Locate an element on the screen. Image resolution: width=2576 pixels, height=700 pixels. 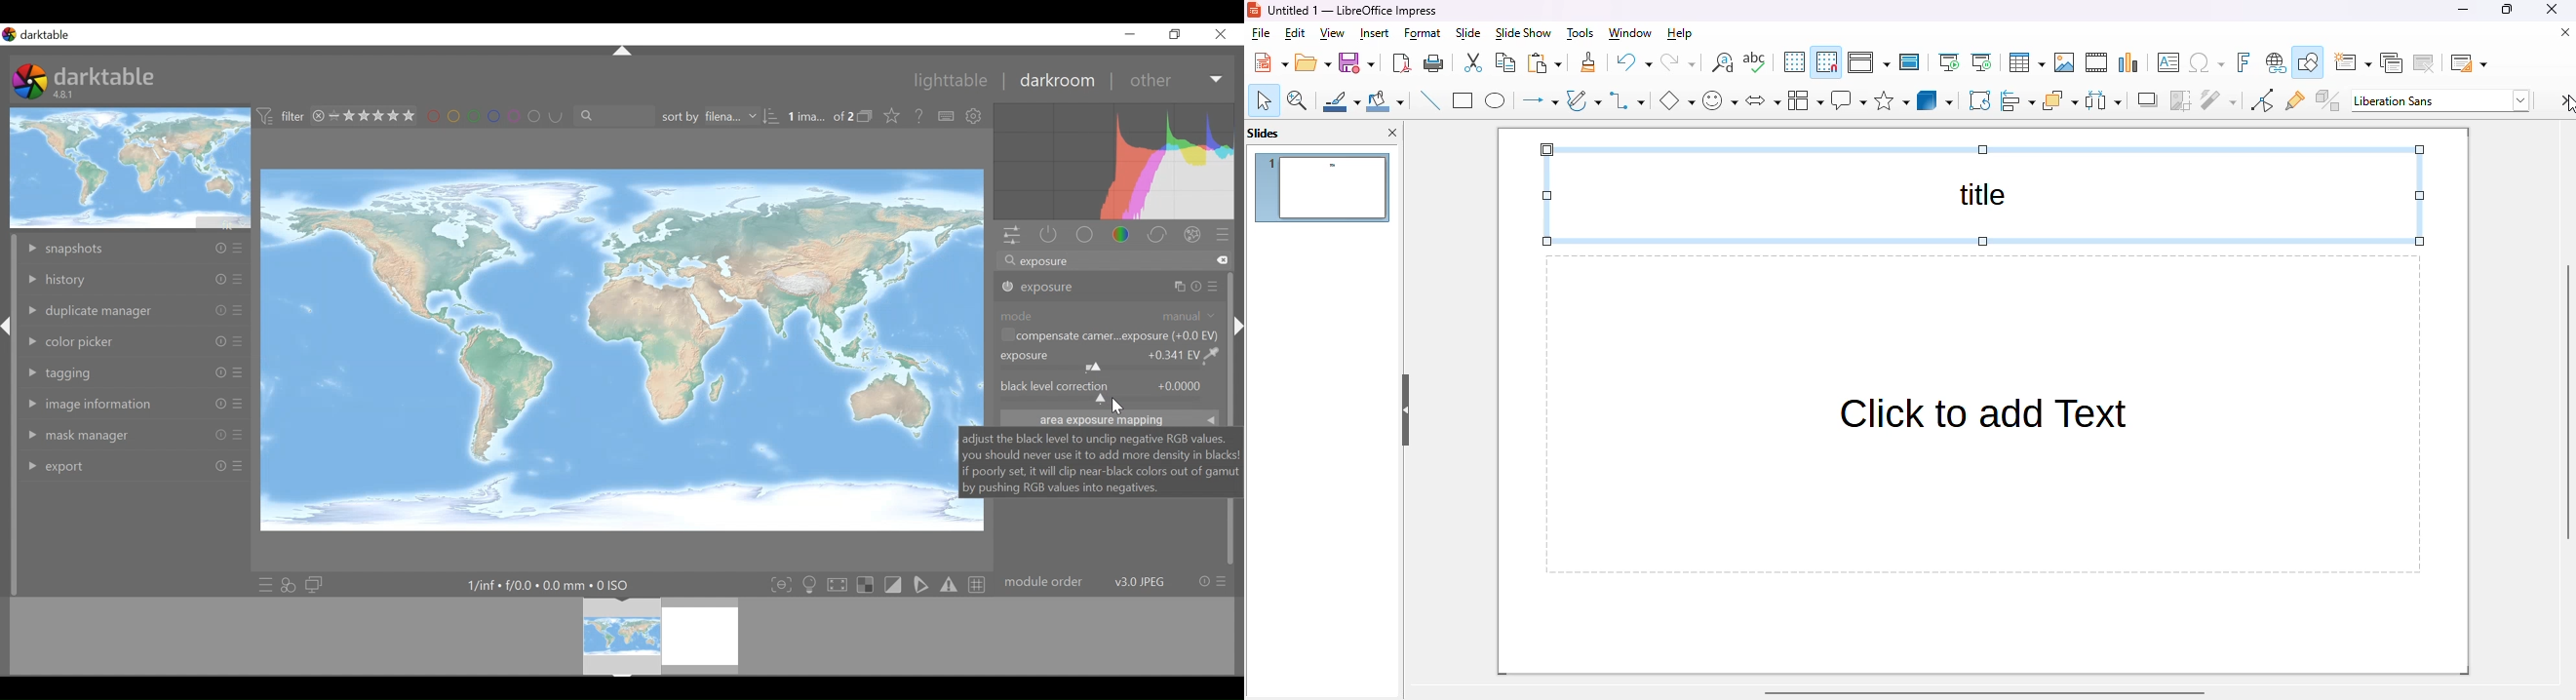
insert chart is located at coordinates (2129, 63).